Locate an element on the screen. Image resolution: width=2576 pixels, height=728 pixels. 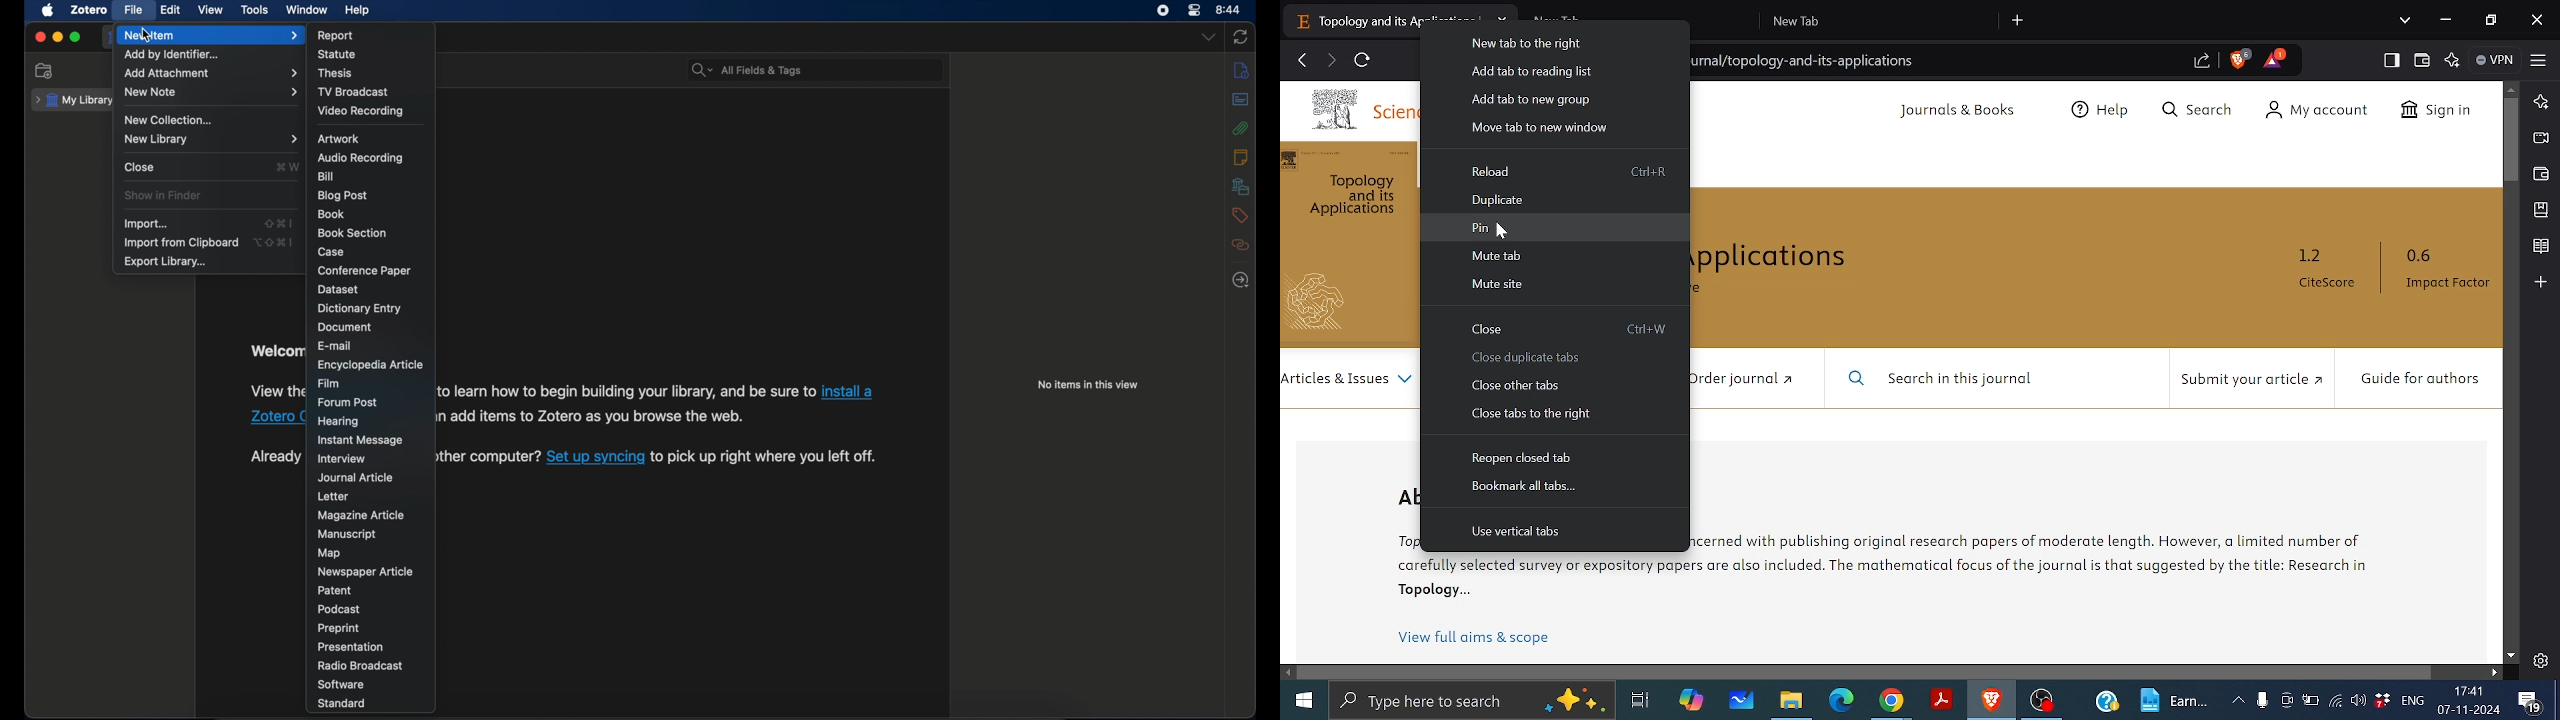
fR signin is located at coordinates (2434, 112).